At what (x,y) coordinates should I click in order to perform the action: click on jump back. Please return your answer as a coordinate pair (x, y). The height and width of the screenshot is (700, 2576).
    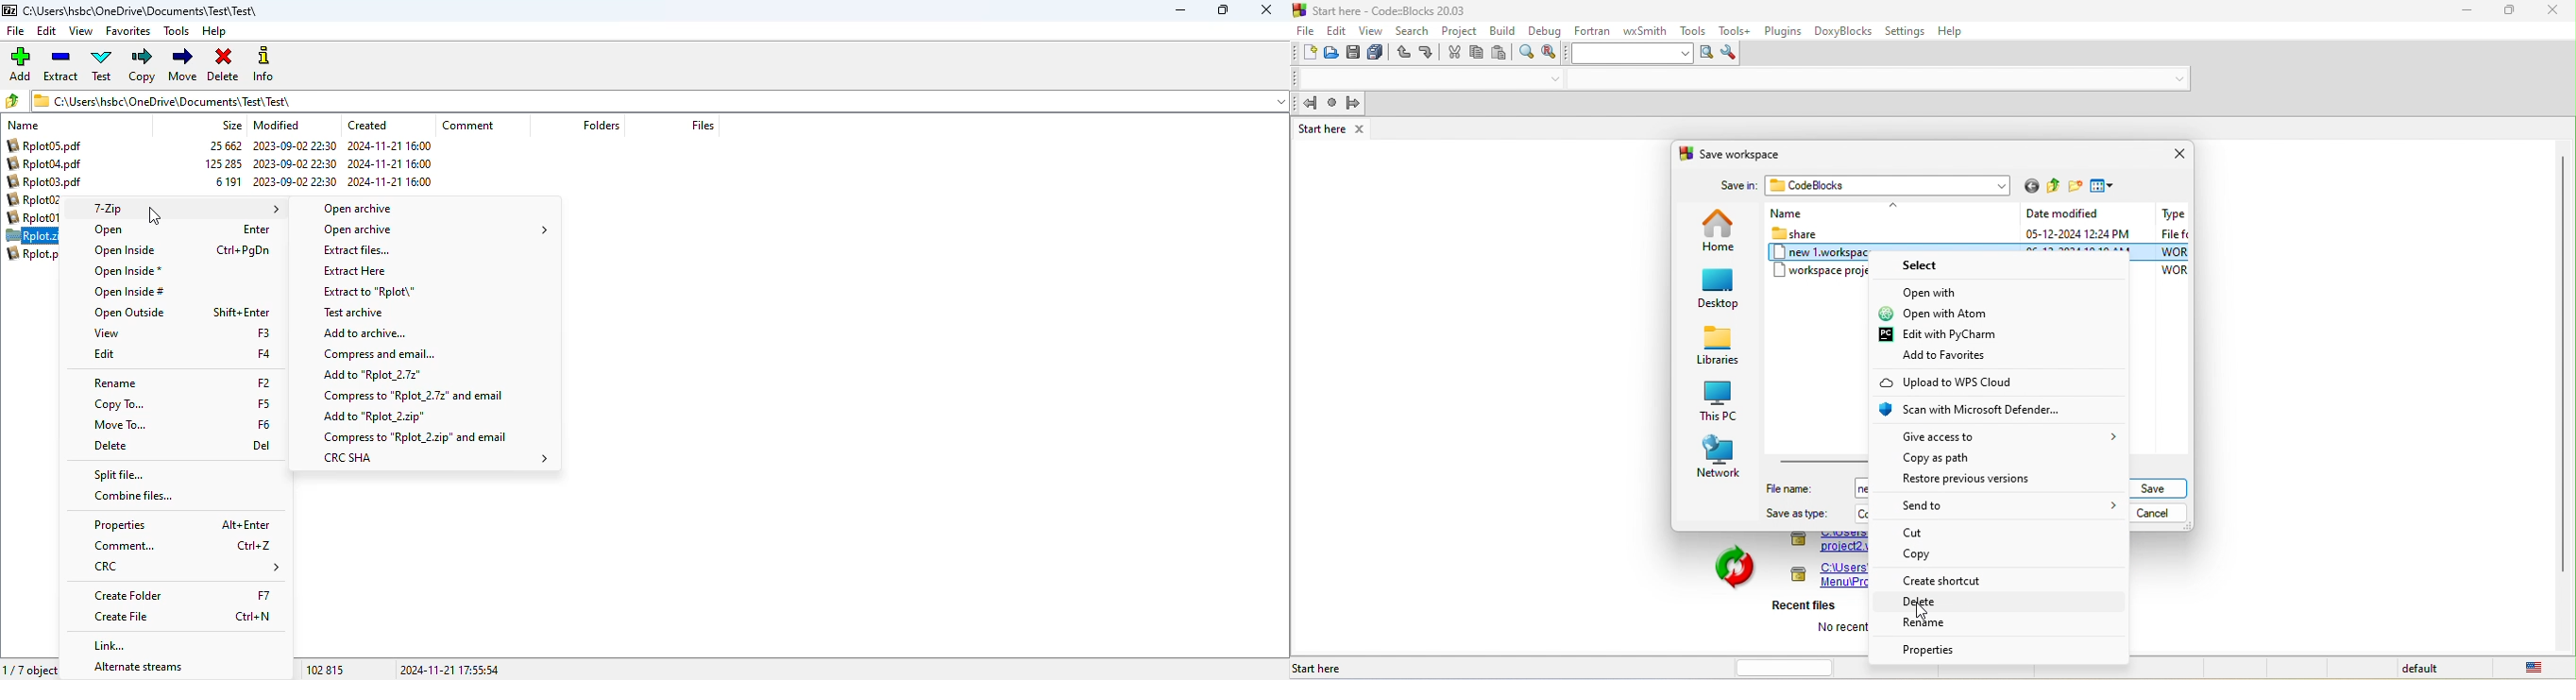
    Looking at the image, I should click on (1307, 104).